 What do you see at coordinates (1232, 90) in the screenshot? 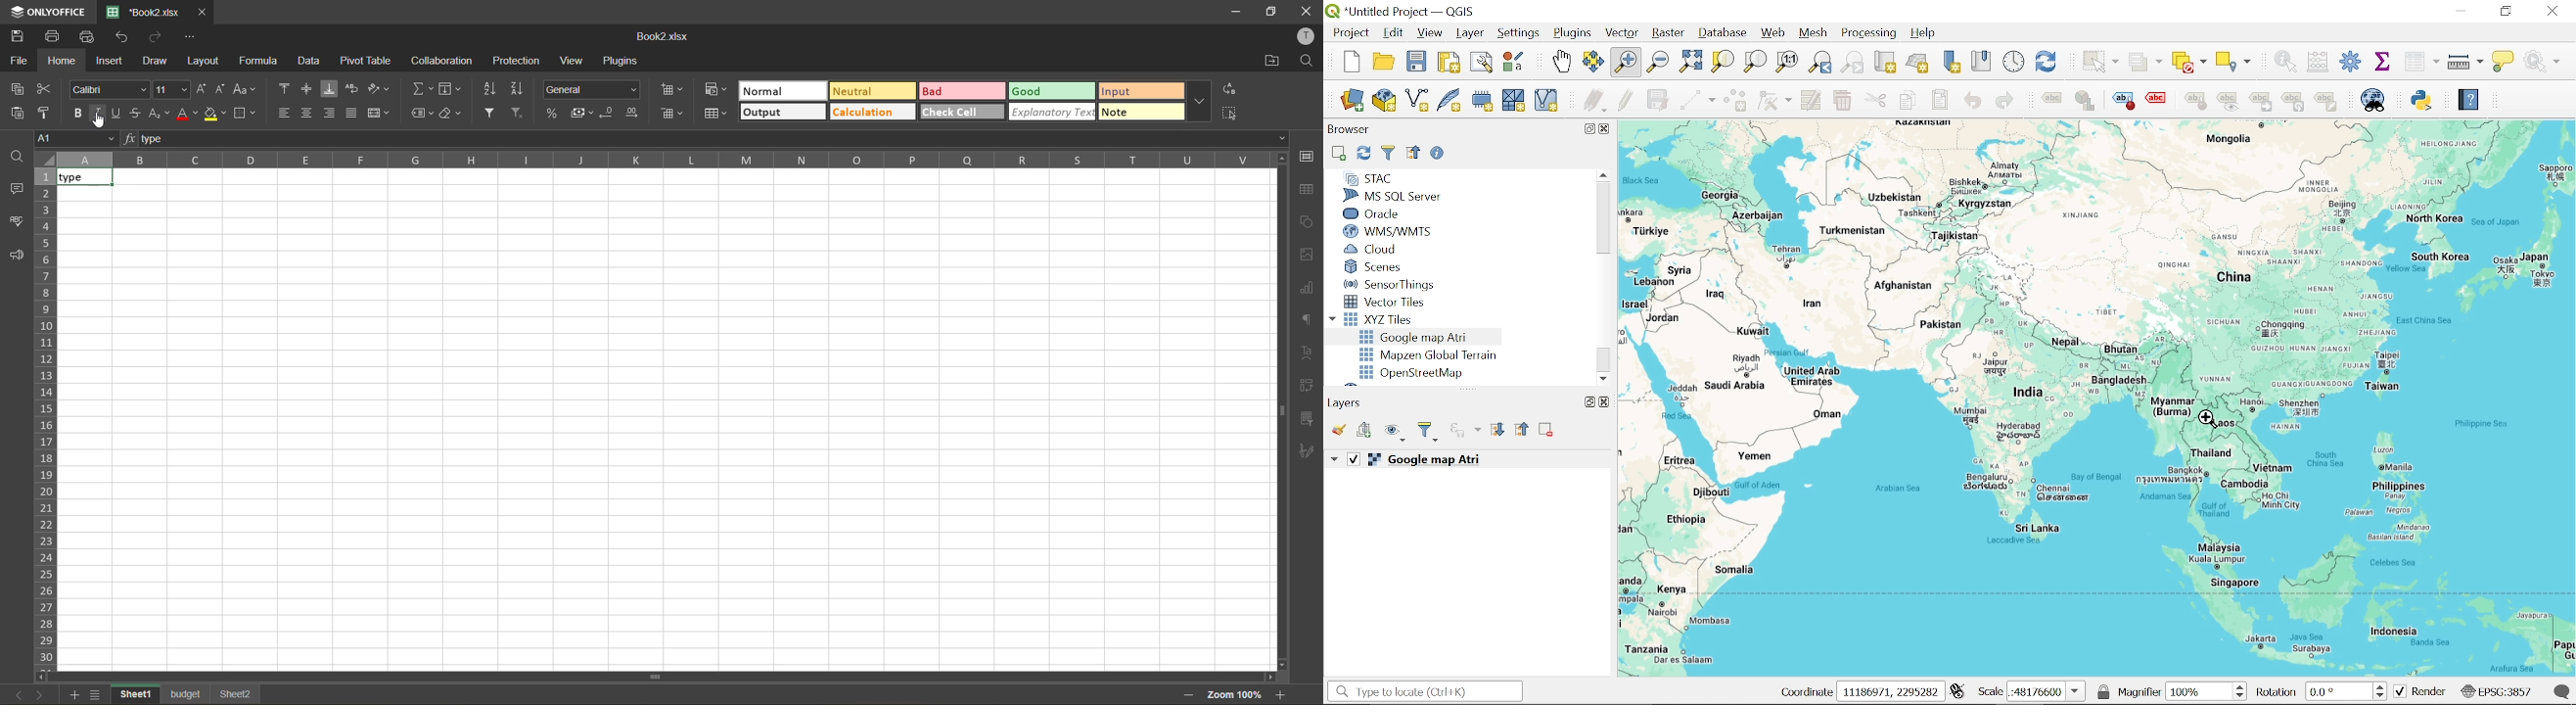
I see `replace` at bounding box center [1232, 90].